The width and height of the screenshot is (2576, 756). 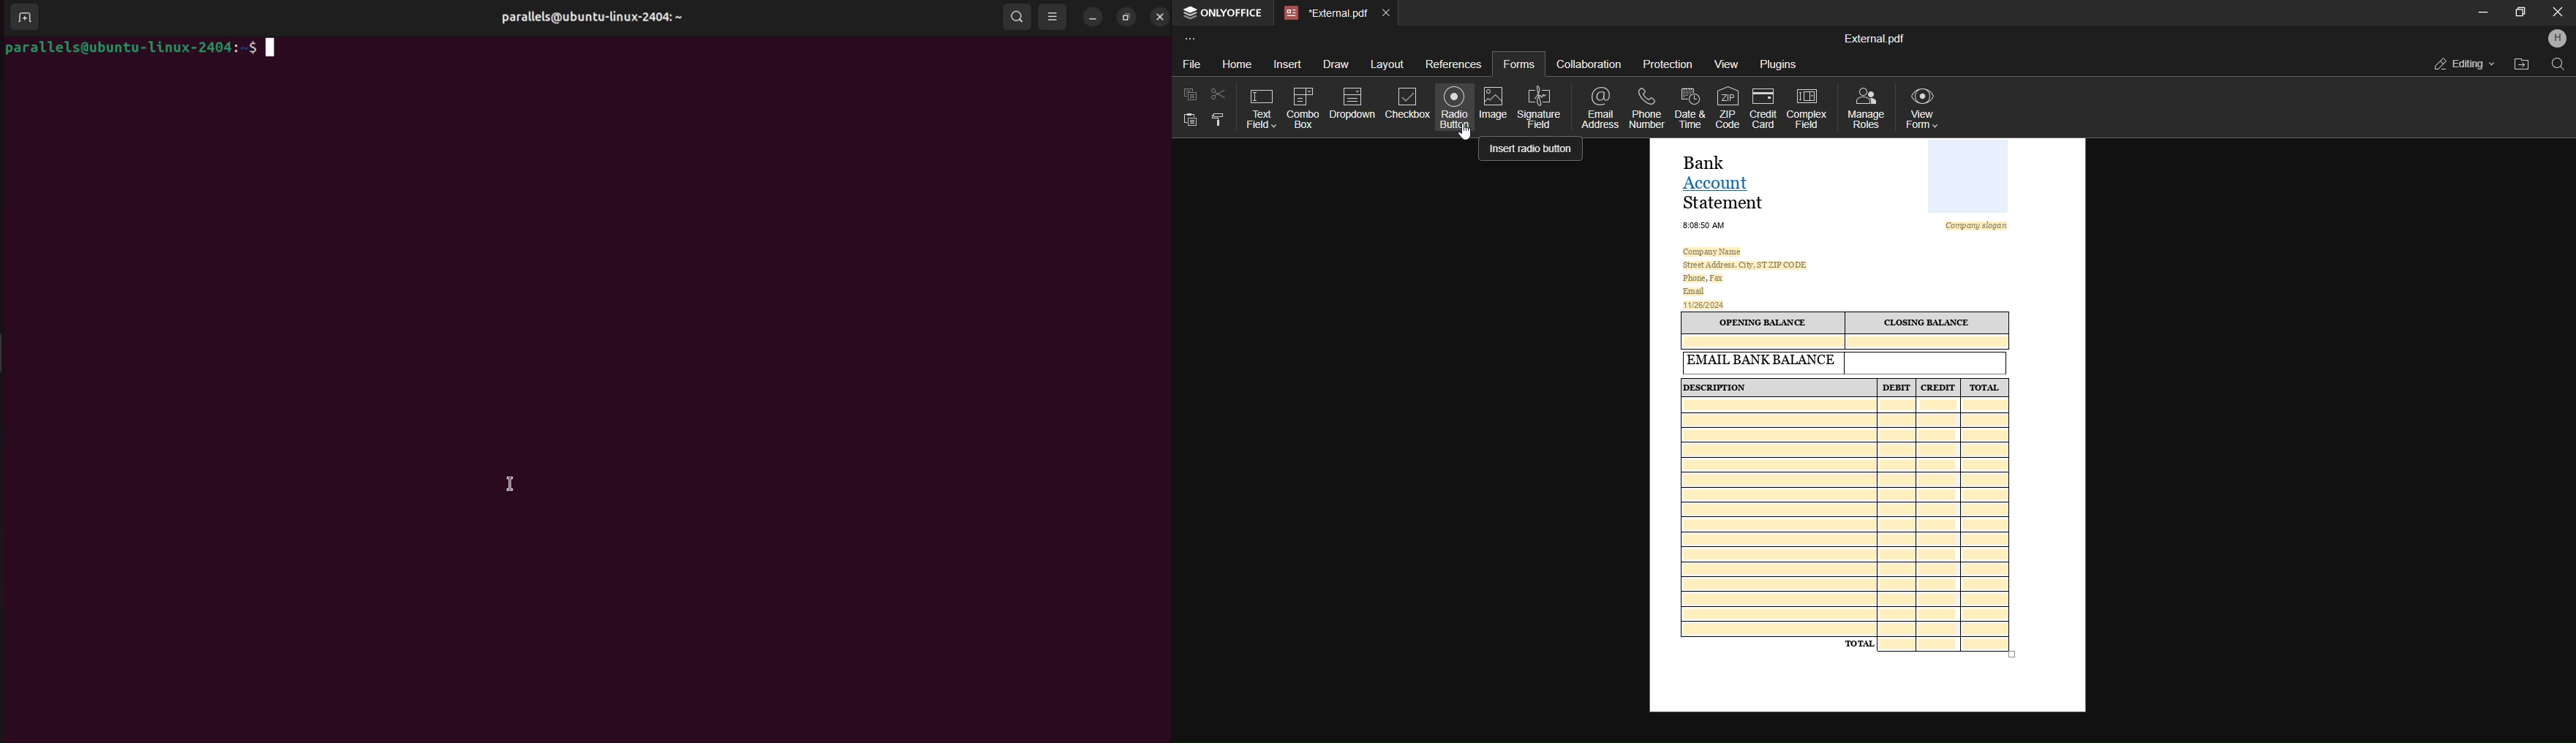 I want to click on current open form, so click(x=1866, y=428).